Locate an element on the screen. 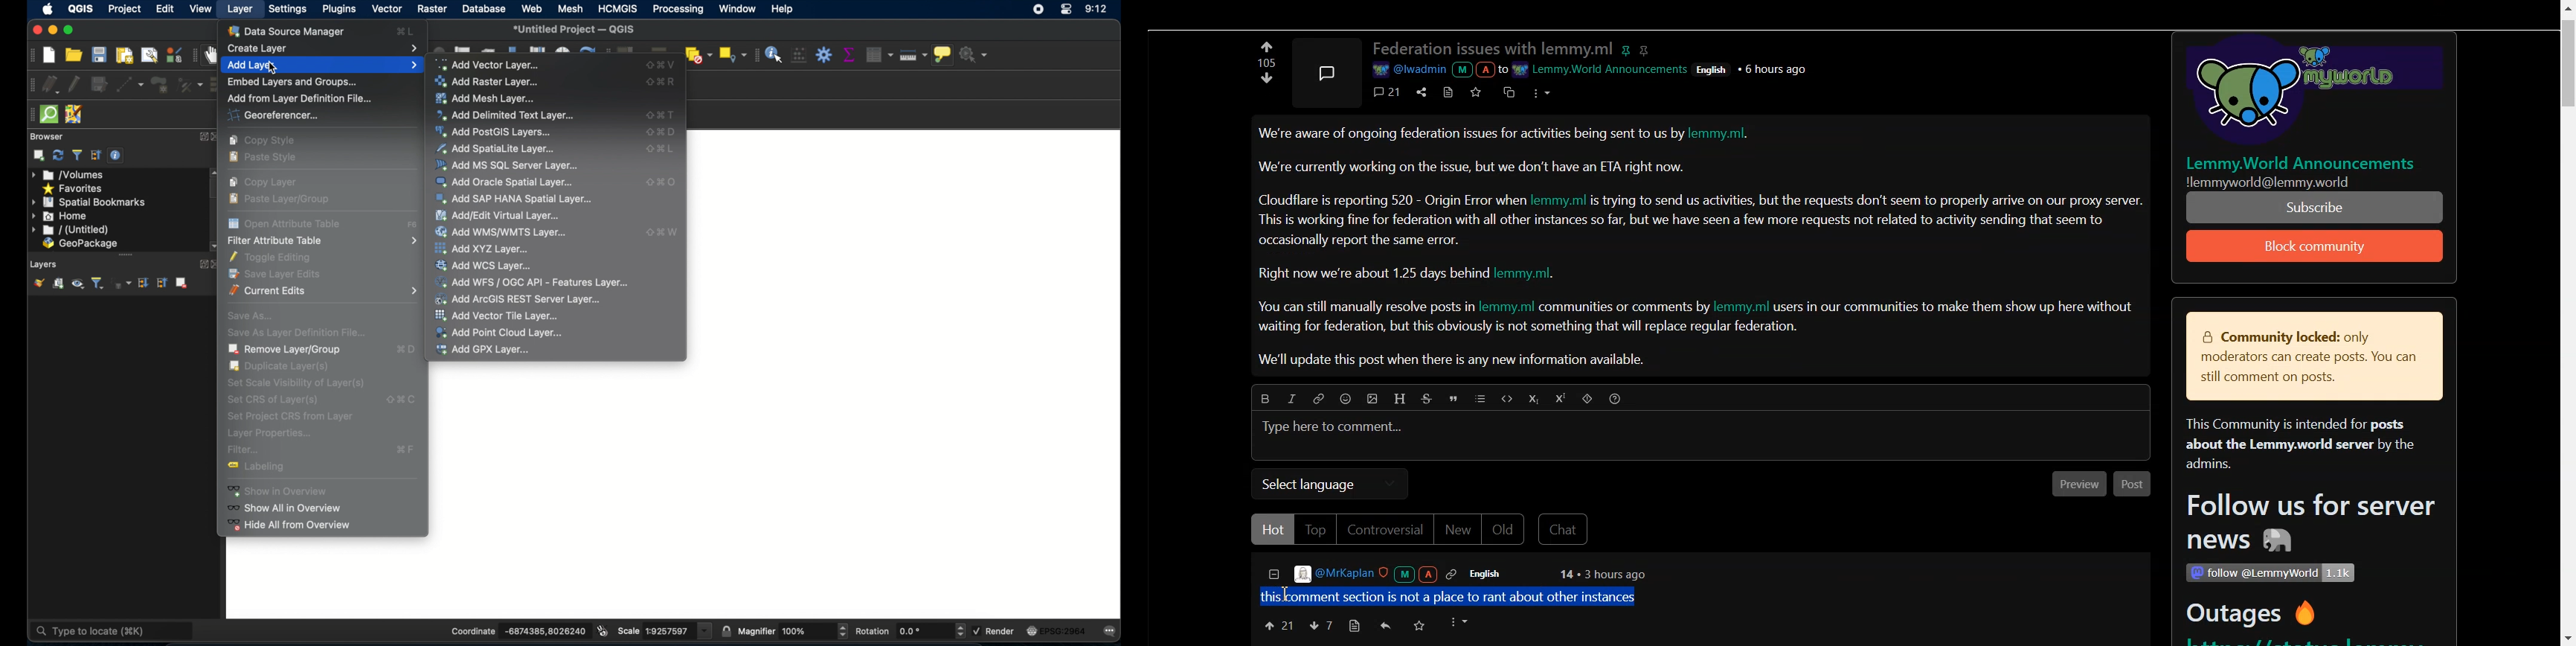 Image resolution: width=2576 pixels, height=672 pixels. Reply is located at coordinates (1387, 626).